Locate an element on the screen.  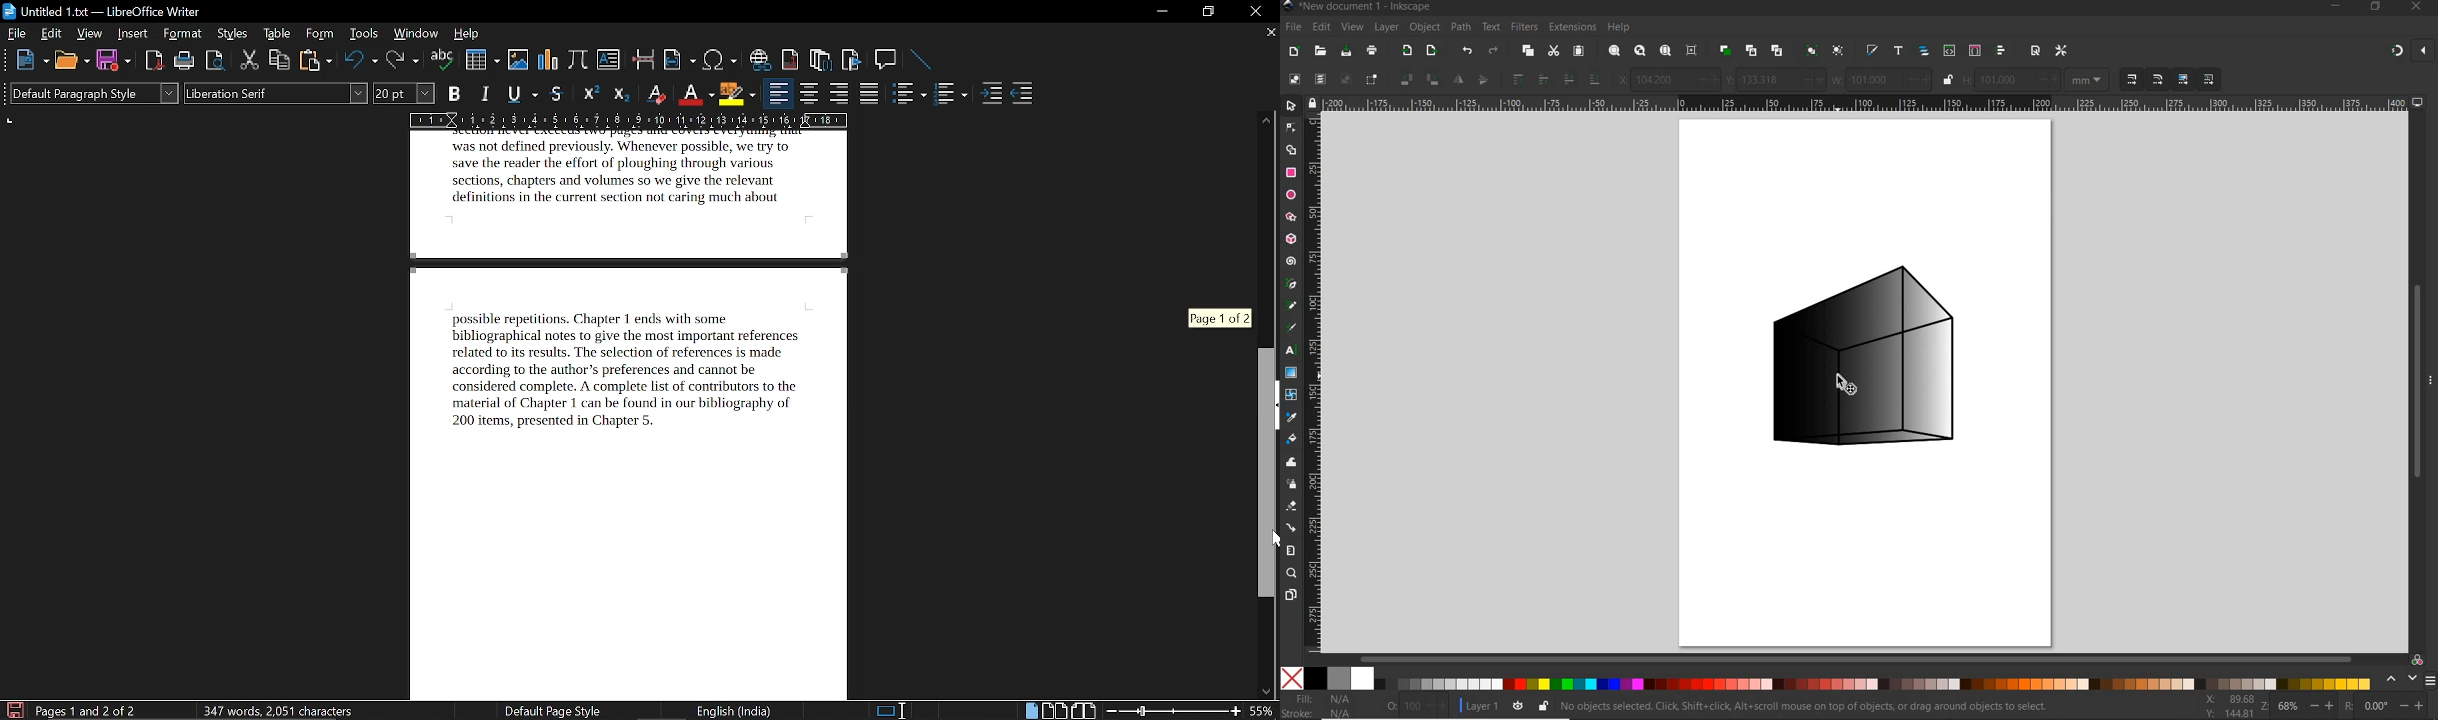
underline is located at coordinates (522, 93).